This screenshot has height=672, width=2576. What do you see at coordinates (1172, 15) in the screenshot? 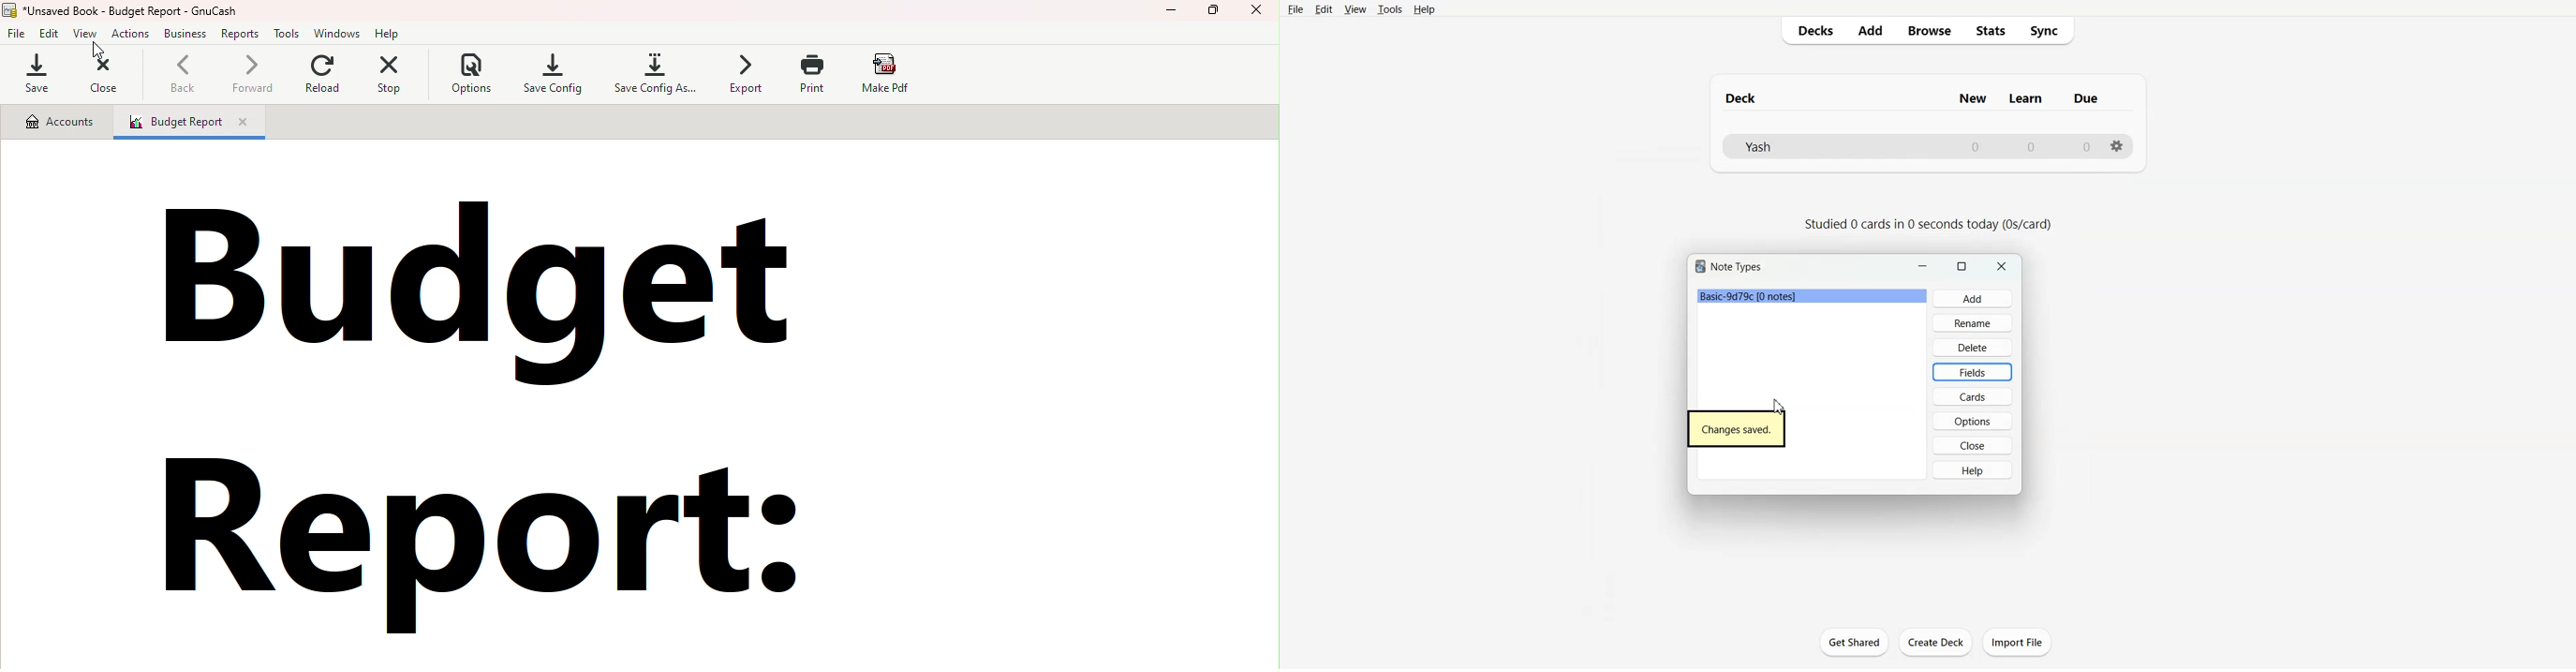
I see `Minimize` at bounding box center [1172, 15].